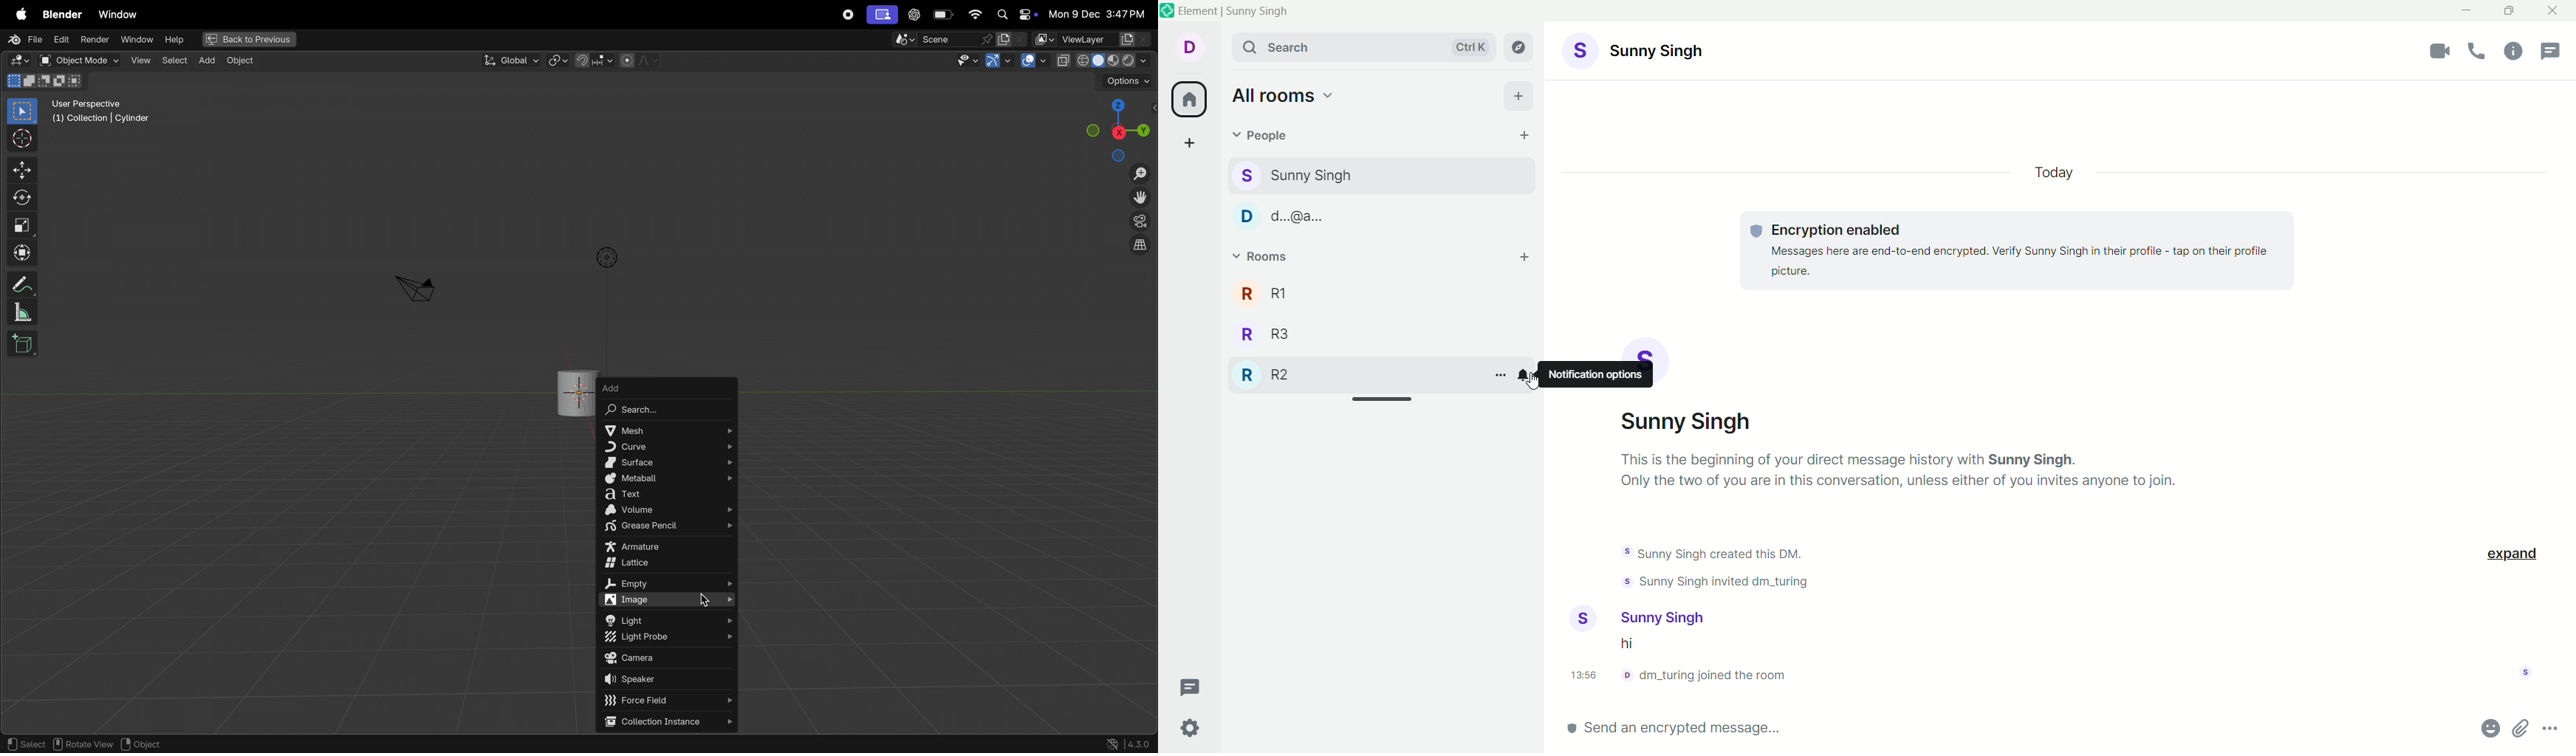 The height and width of the screenshot is (756, 2576). I want to click on search, so click(655, 411).